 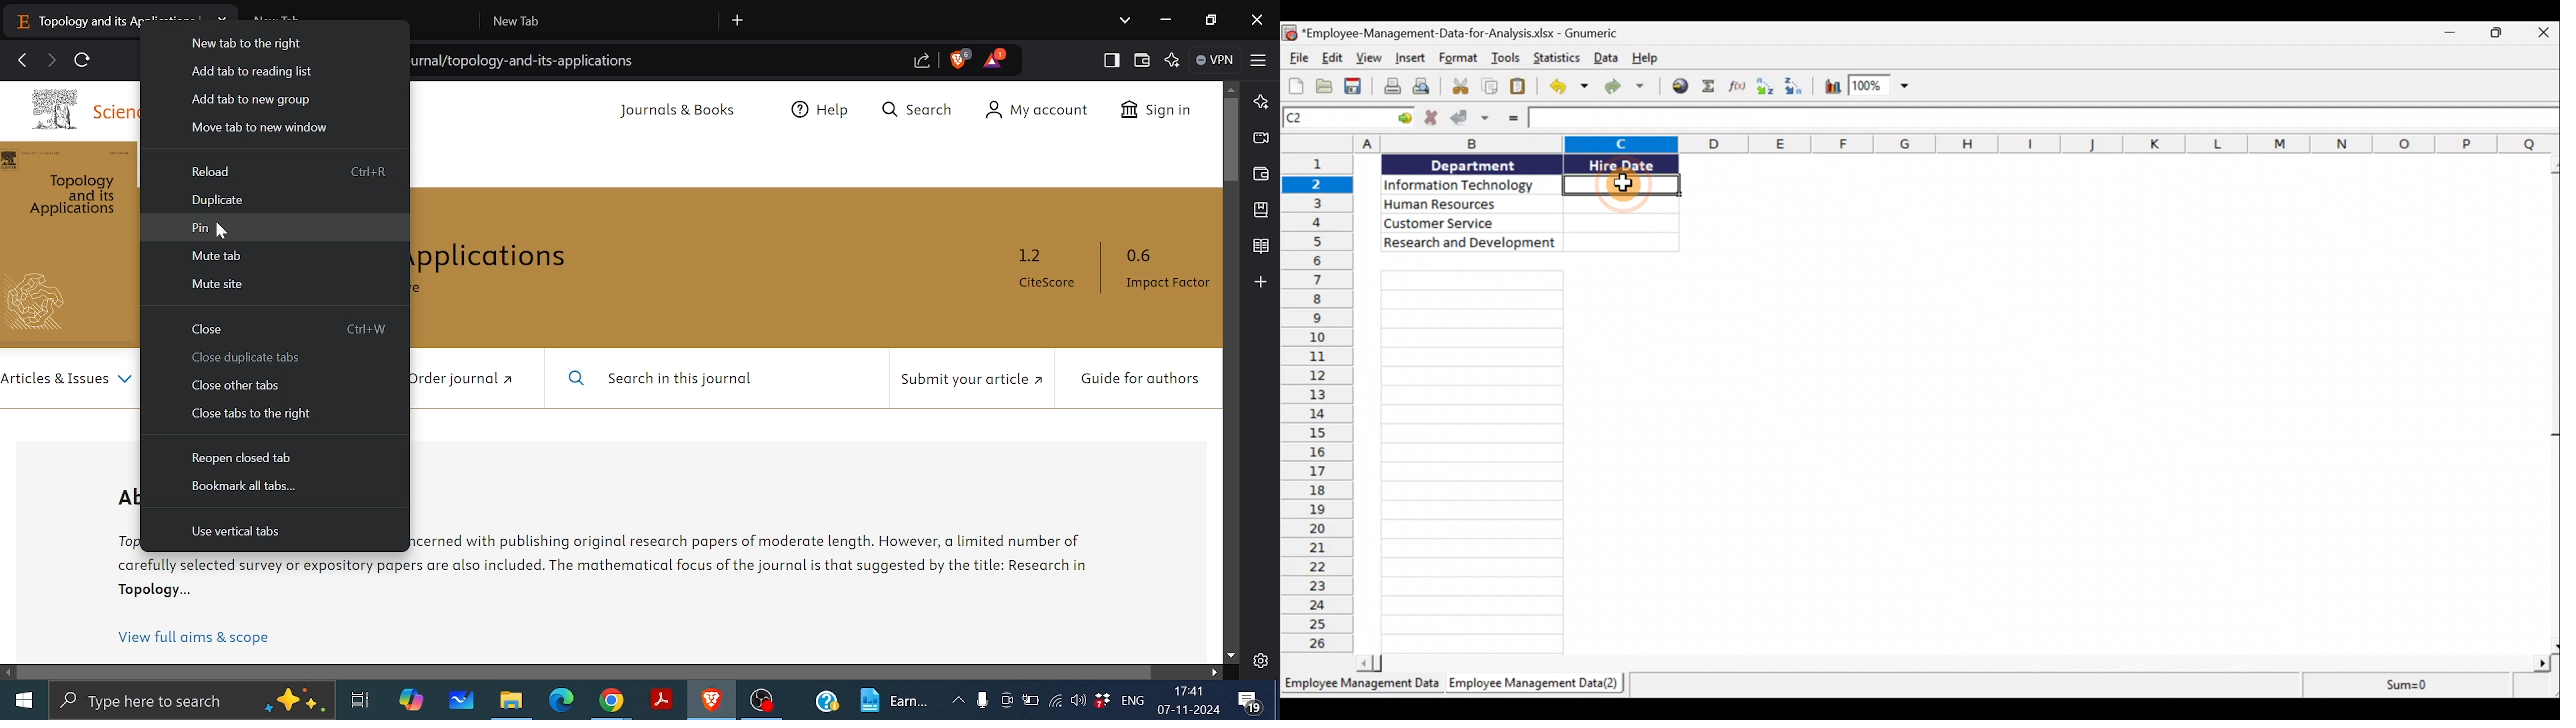 I want to click on About the journal

Topology and its Applications is primarily concerned with publishing original research papers of moderate length. However, a limited number of
carefully selected survey or expository papers are also included. The mathematical focus of the journal is that suggested by the title: Research in
Topology..., so click(x=778, y=557).